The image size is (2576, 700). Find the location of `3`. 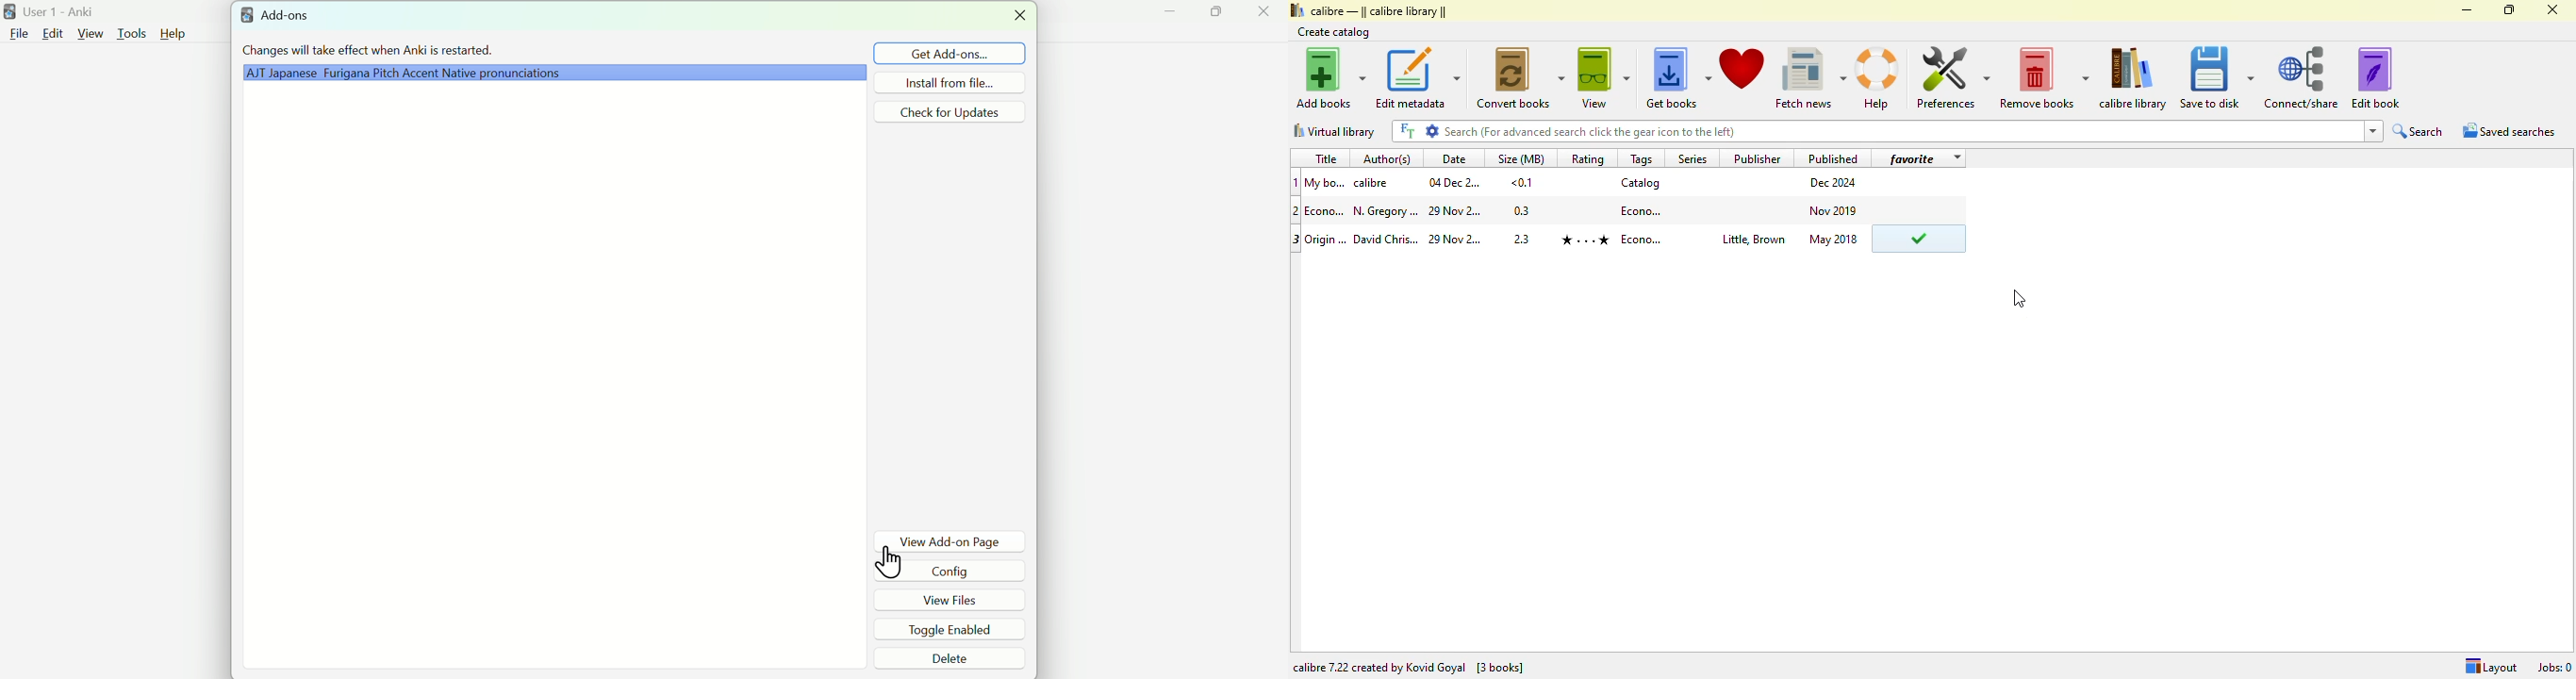

3 is located at coordinates (1296, 240).